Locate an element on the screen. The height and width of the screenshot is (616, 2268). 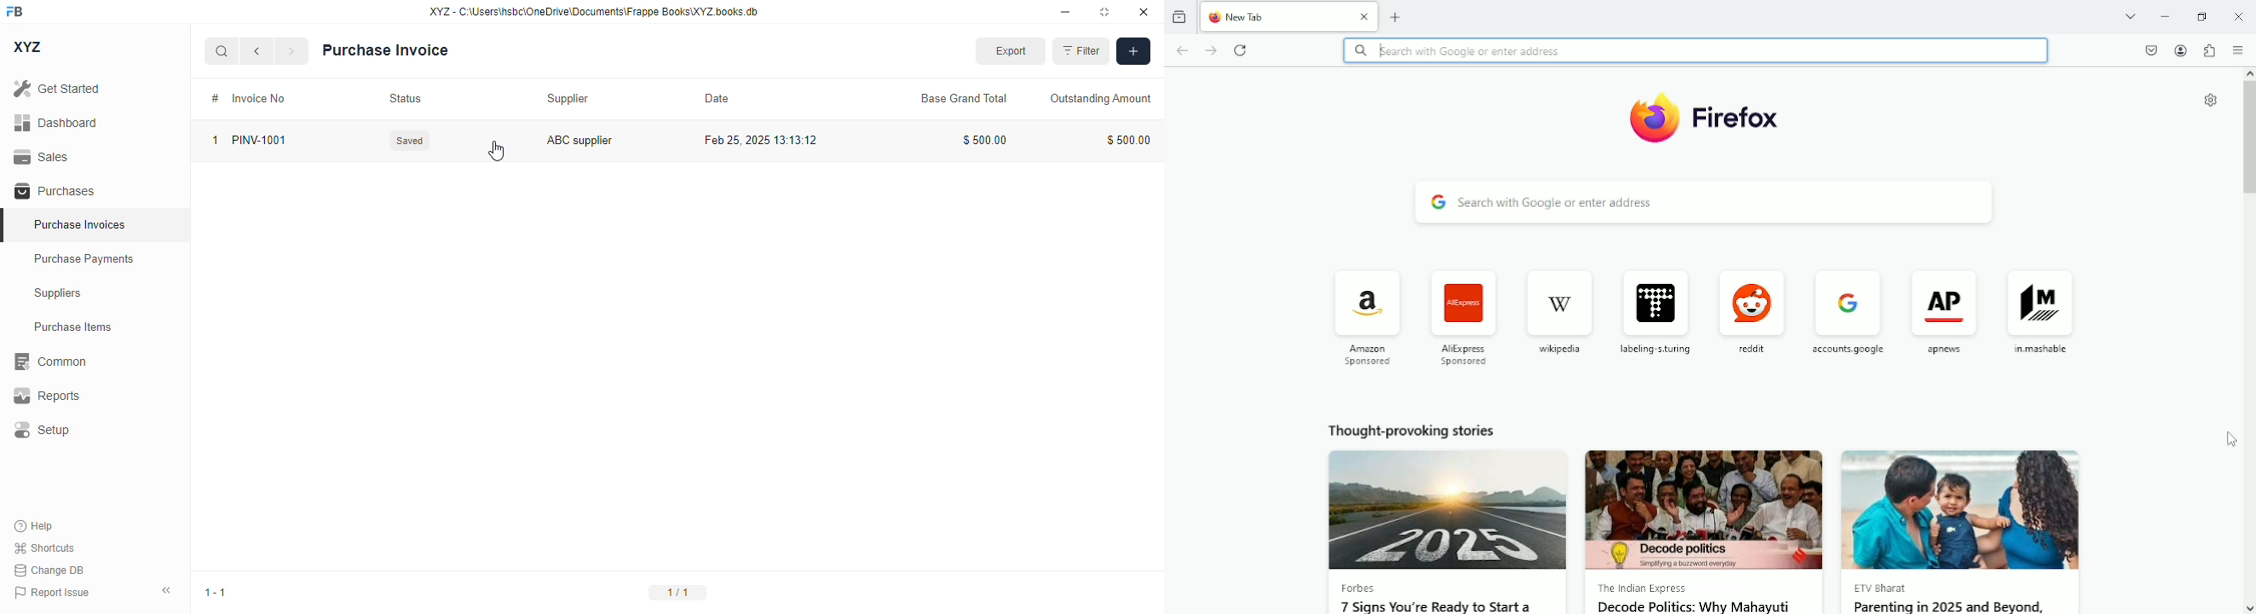
restore down is located at coordinates (2204, 16).